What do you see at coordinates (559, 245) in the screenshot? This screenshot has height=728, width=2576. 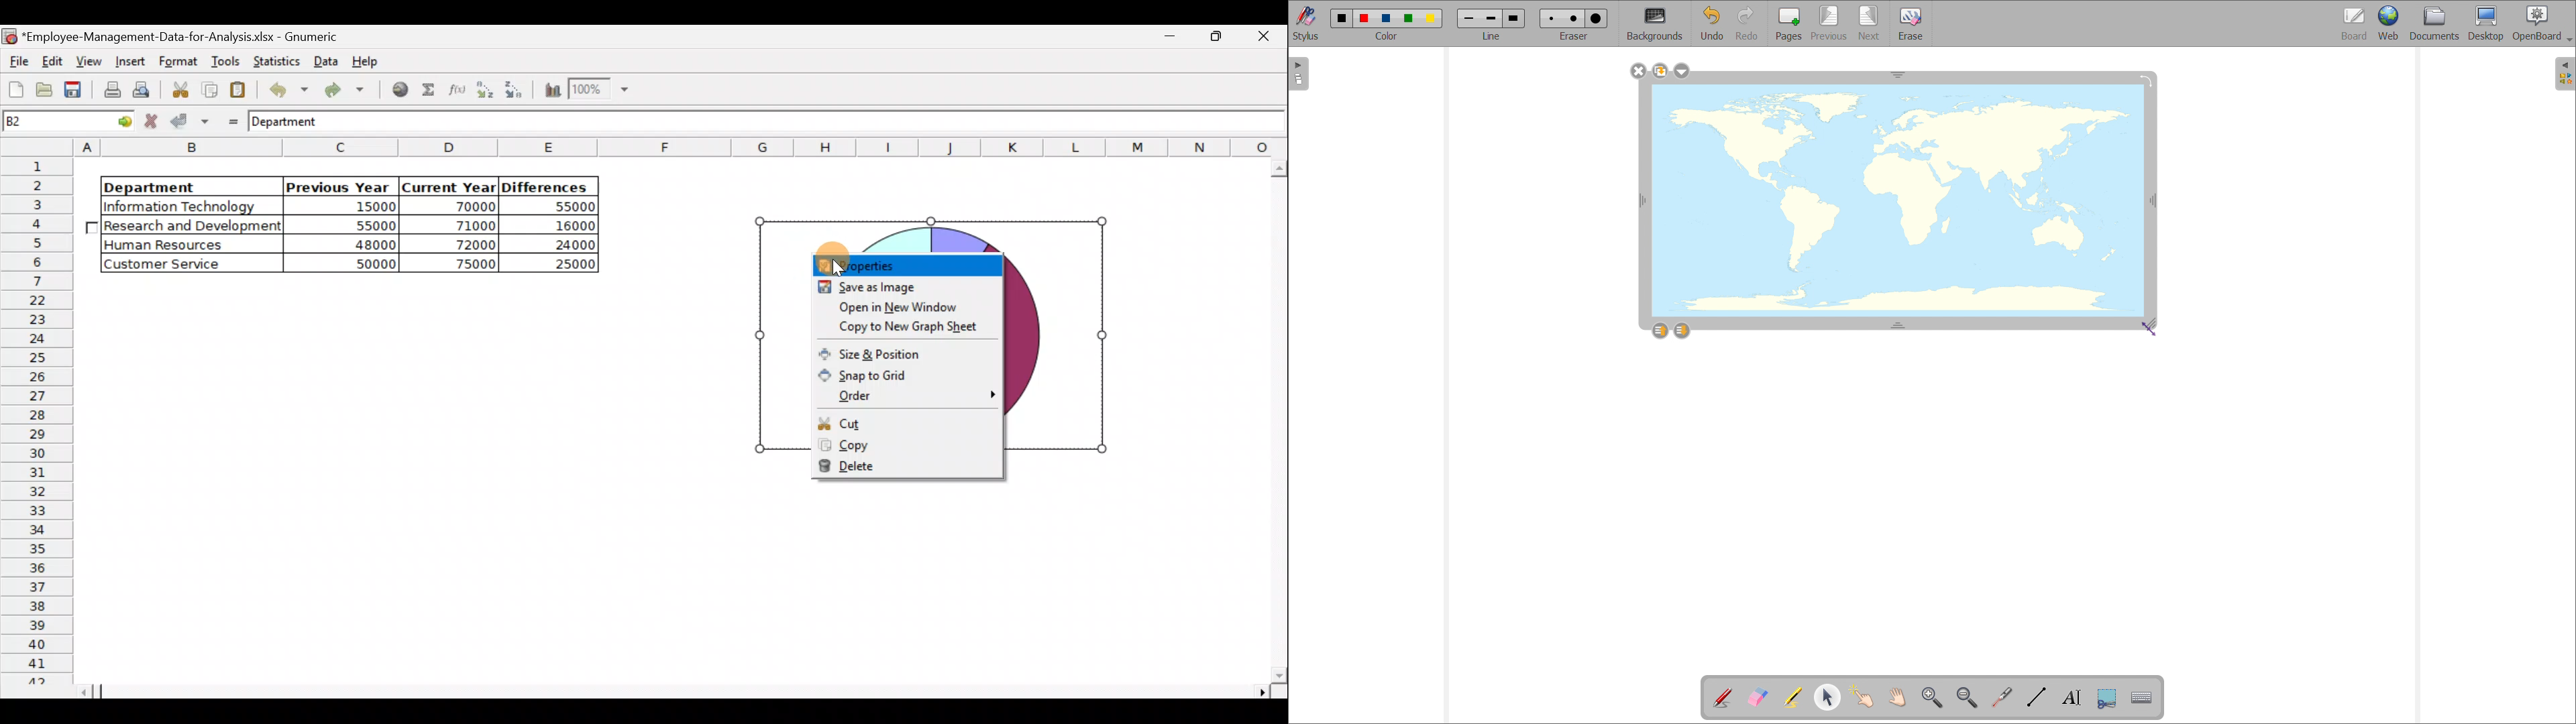 I see `24000` at bounding box center [559, 245].